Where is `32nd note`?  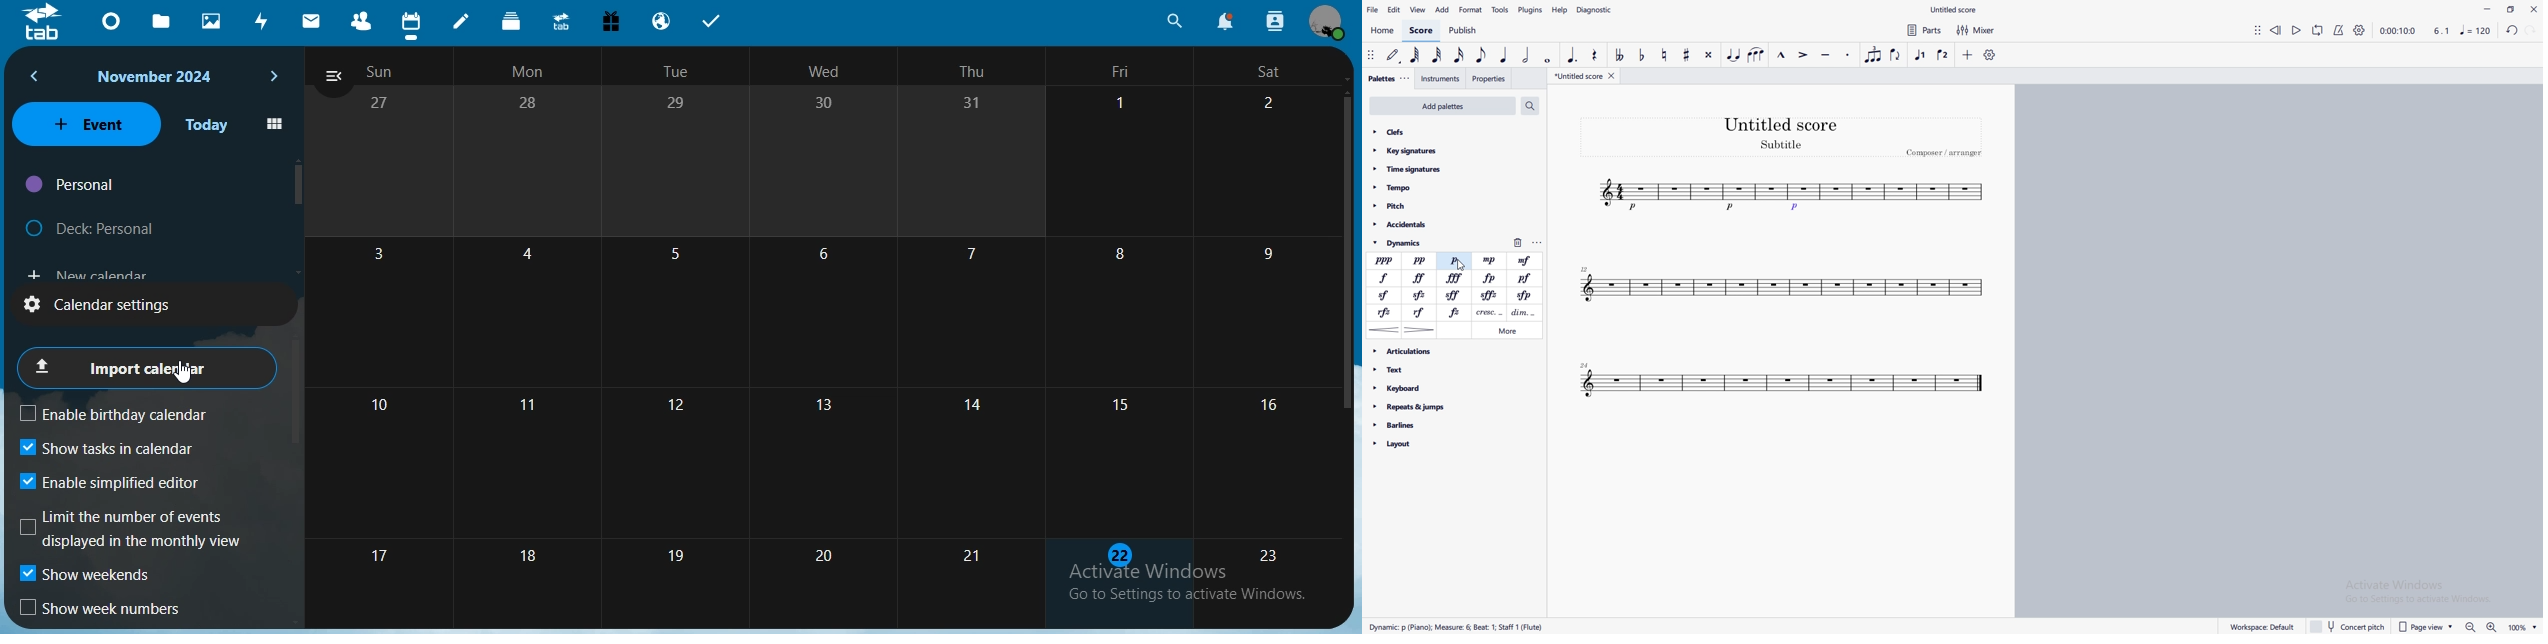 32nd note is located at coordinates (1438, 56).